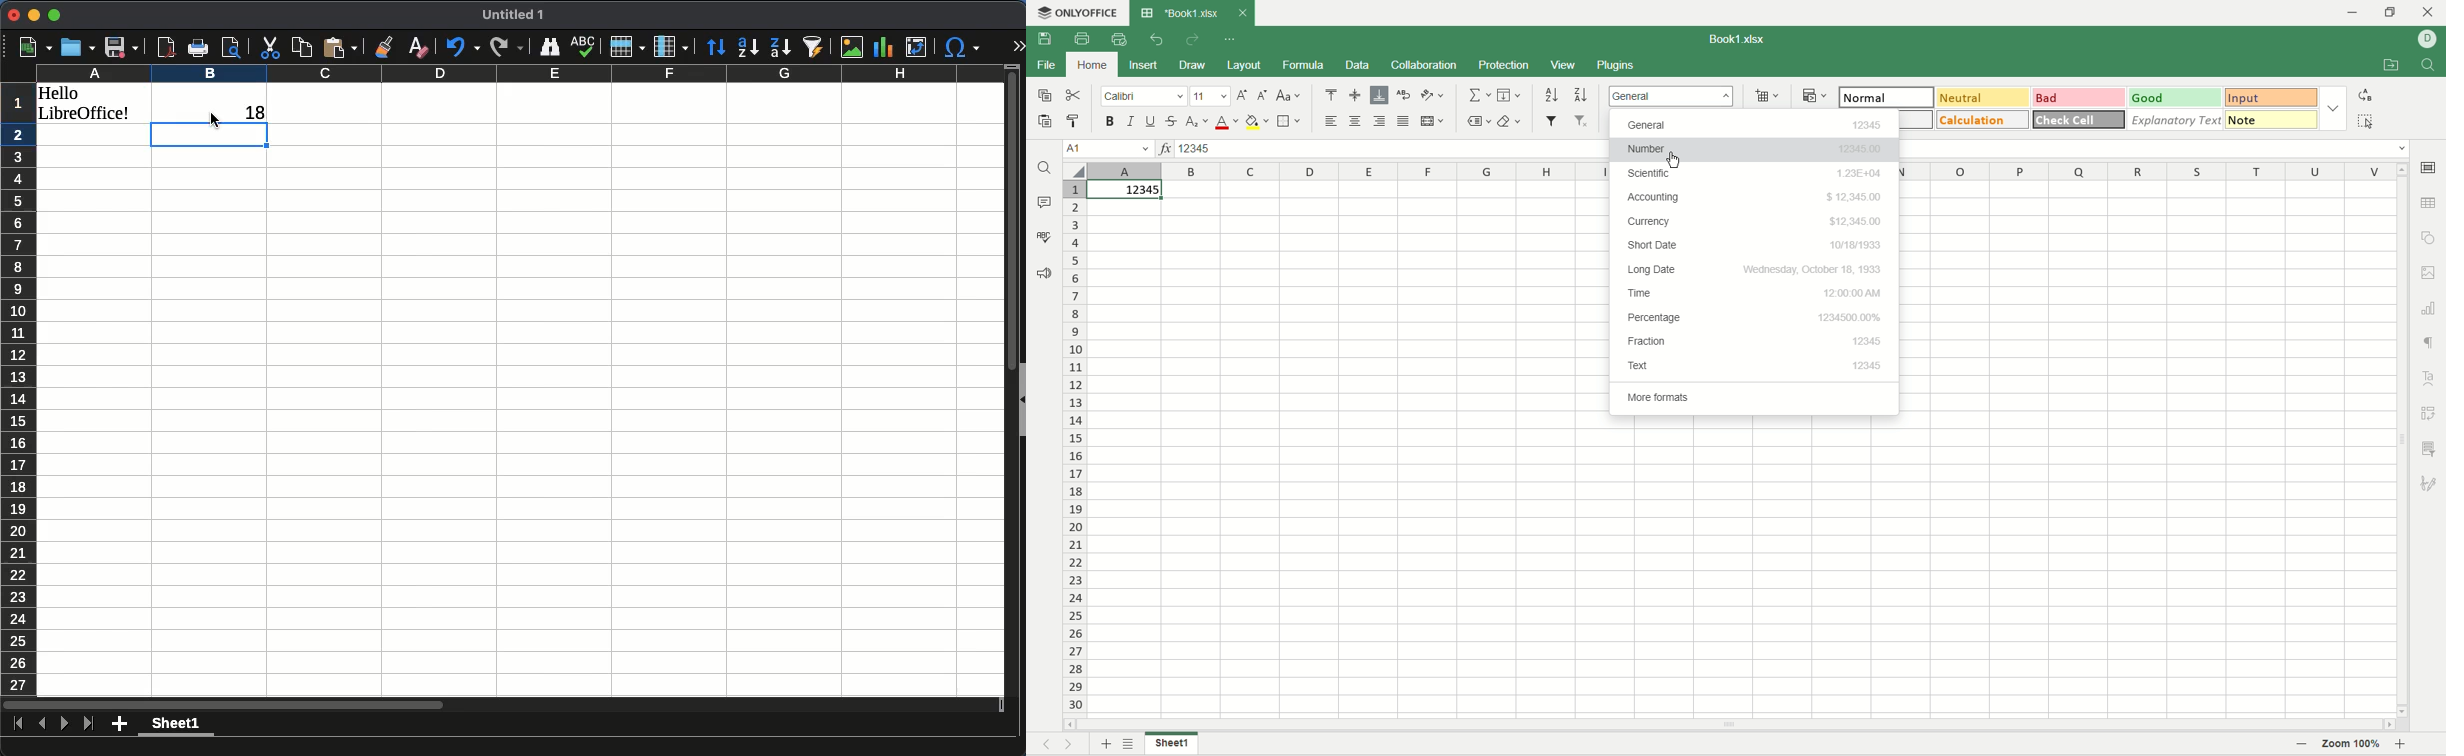  Describe the element at coordinates (810, 44) in the screenshot. I see `autofilter` at that location.